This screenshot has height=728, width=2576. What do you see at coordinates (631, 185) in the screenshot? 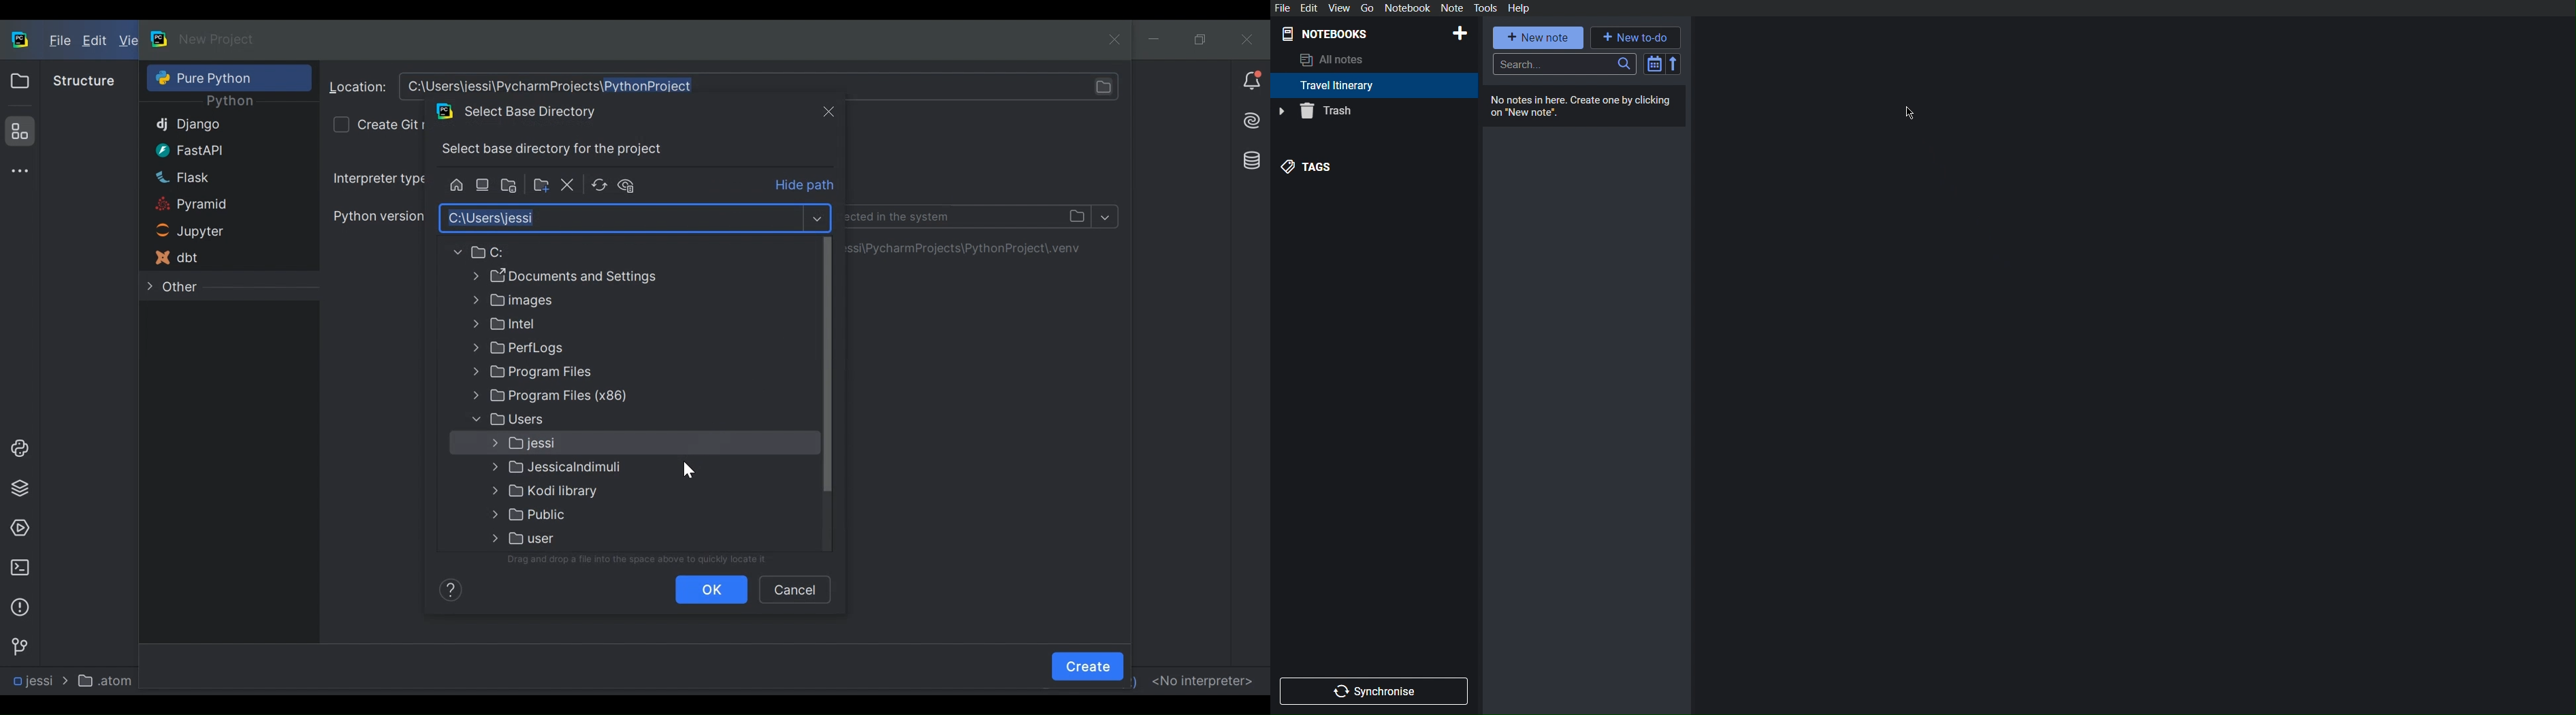
I see `Hide` at bounding box center [631, 185].